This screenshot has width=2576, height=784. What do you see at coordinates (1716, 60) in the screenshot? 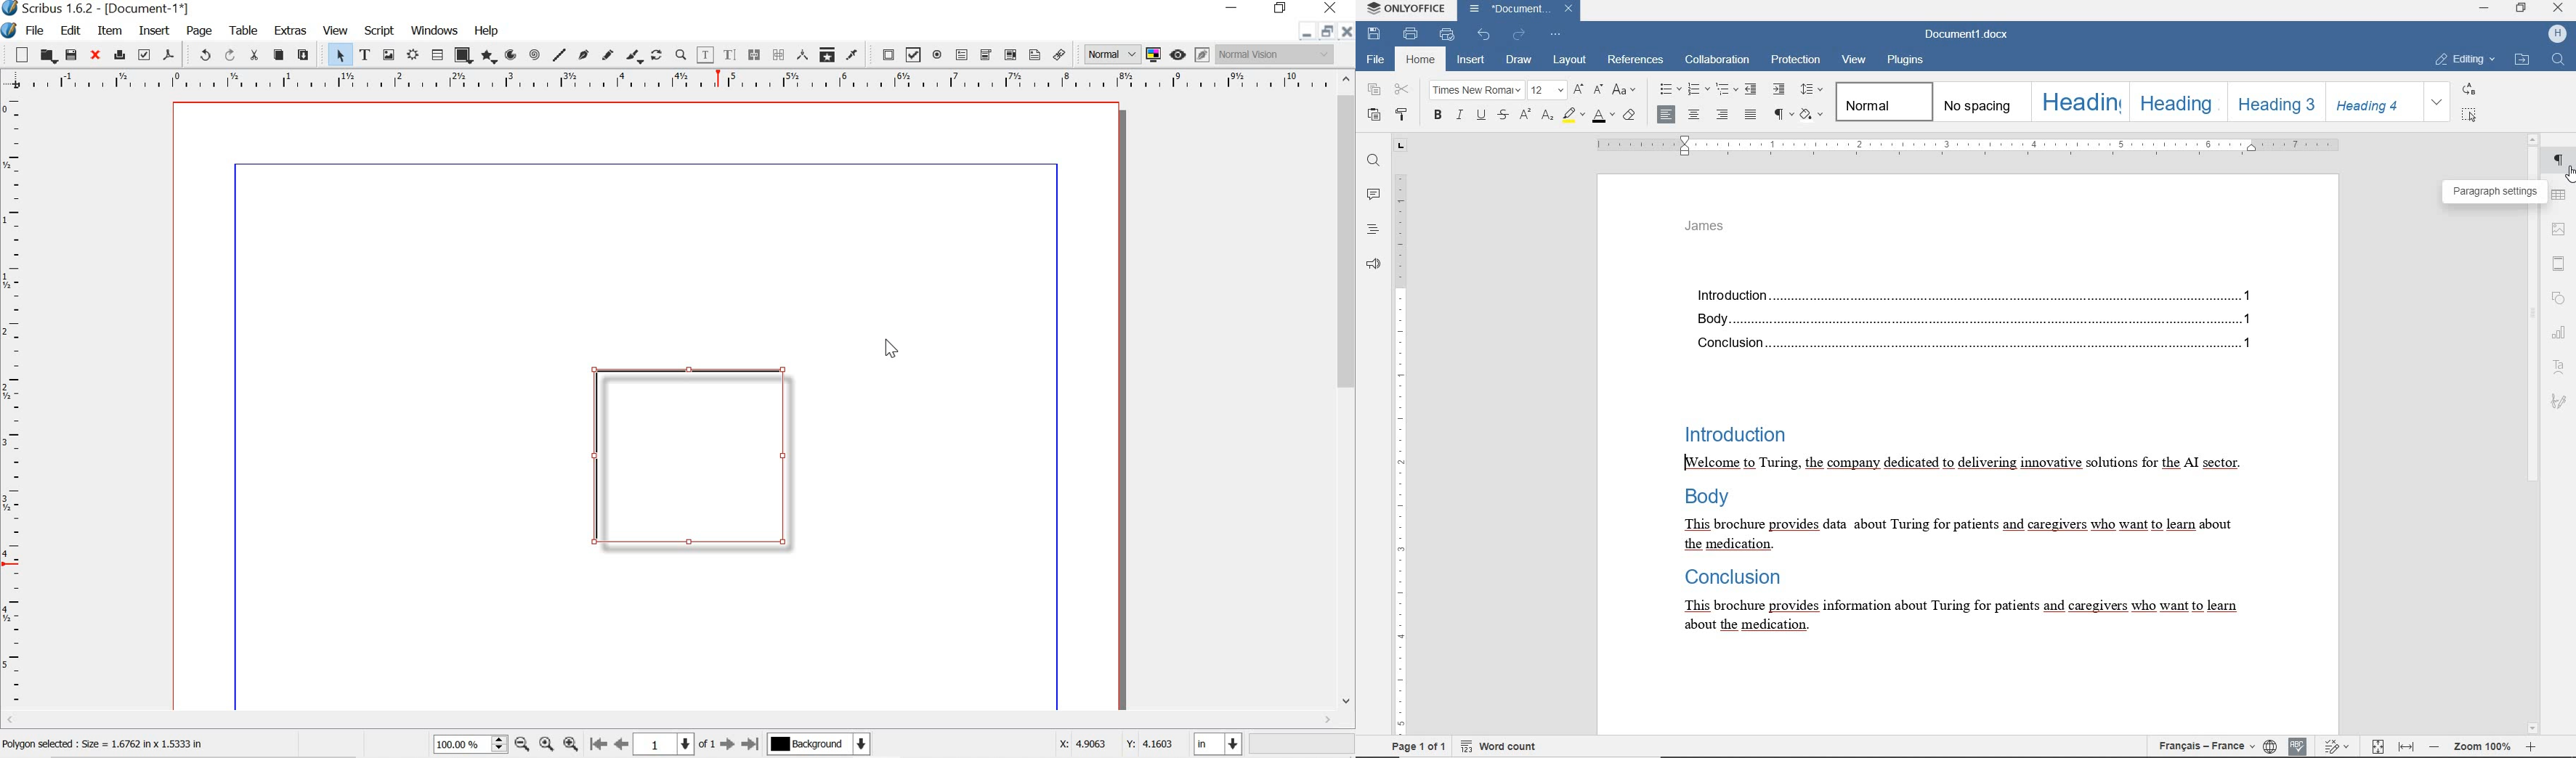
I see `collaboration` at bounding box center [1716, 60].